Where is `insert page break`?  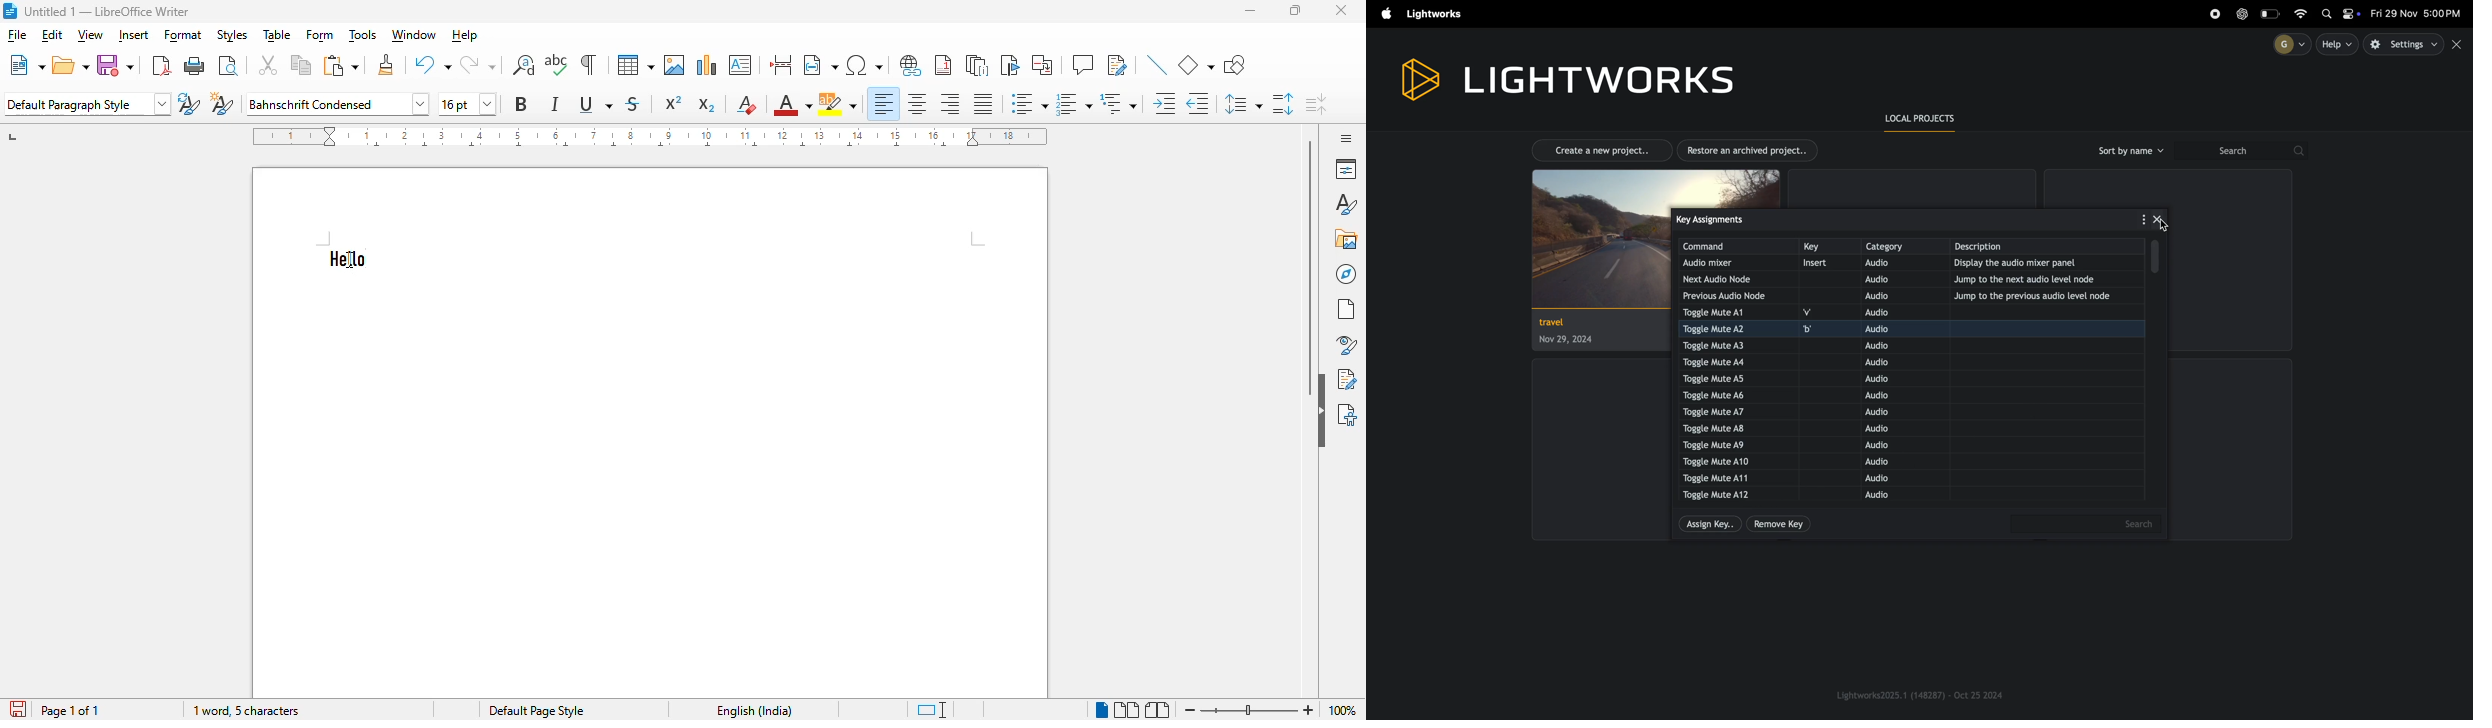
insert page break is located at coordinates (780, 64).